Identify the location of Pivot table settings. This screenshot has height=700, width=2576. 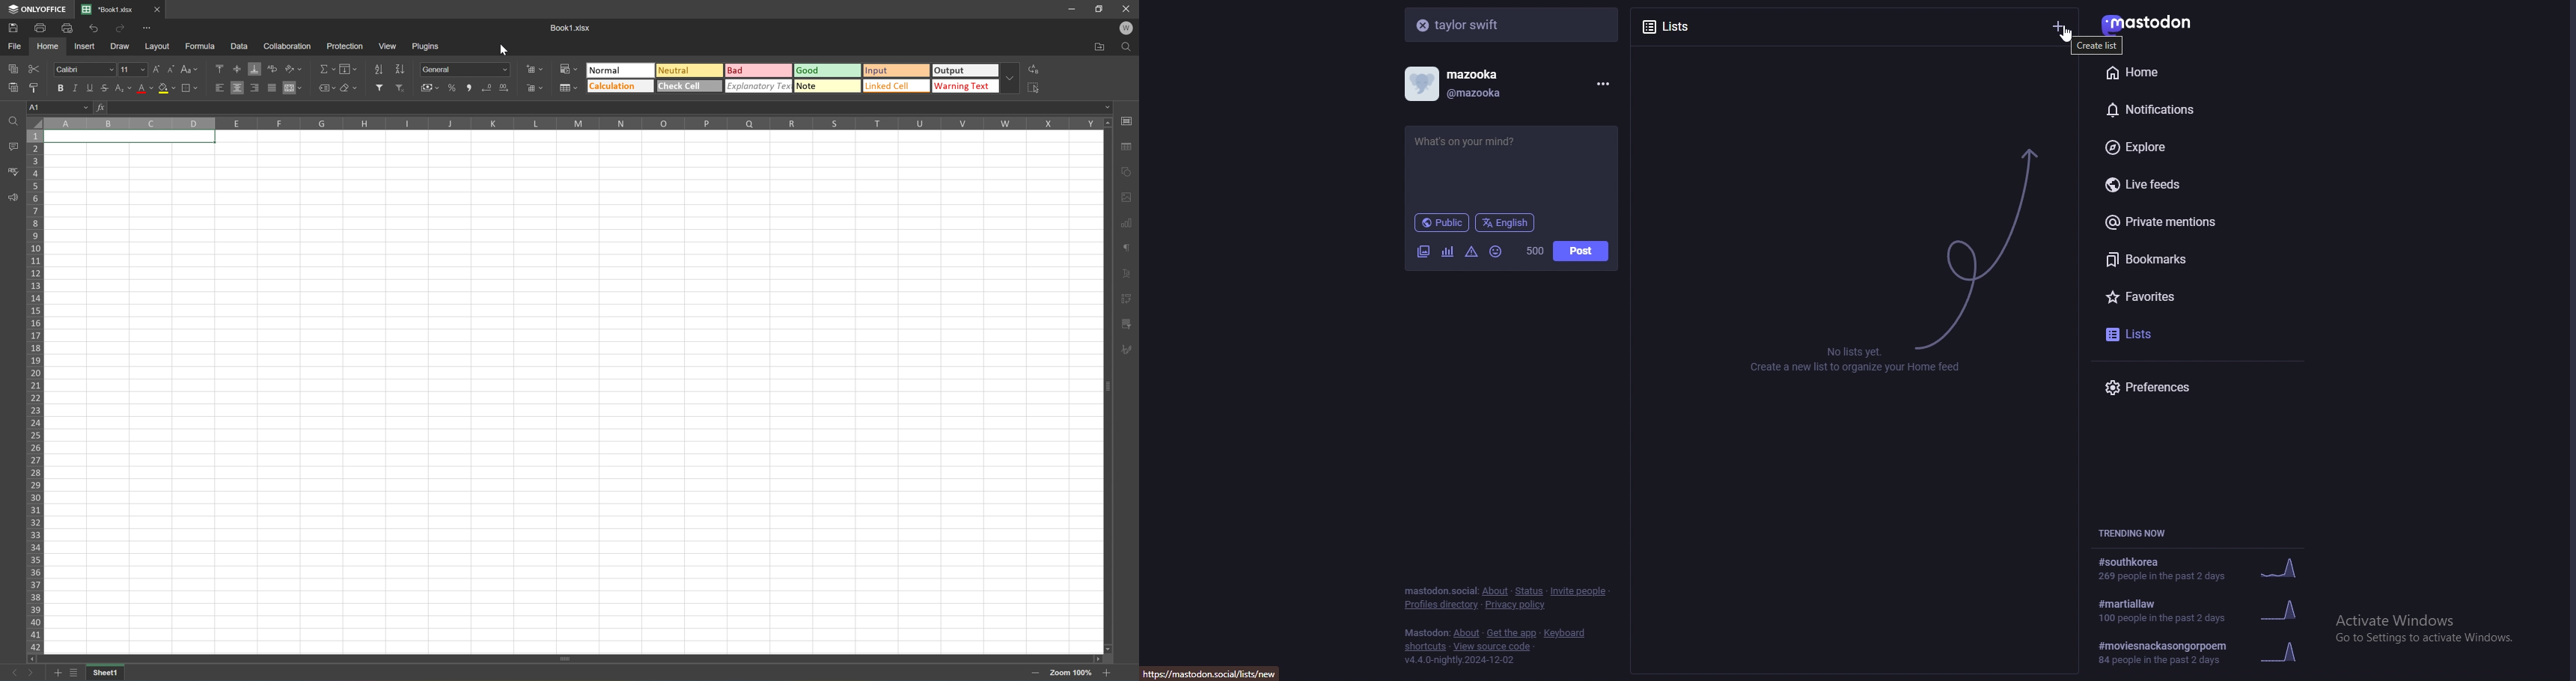
(1126, 325).